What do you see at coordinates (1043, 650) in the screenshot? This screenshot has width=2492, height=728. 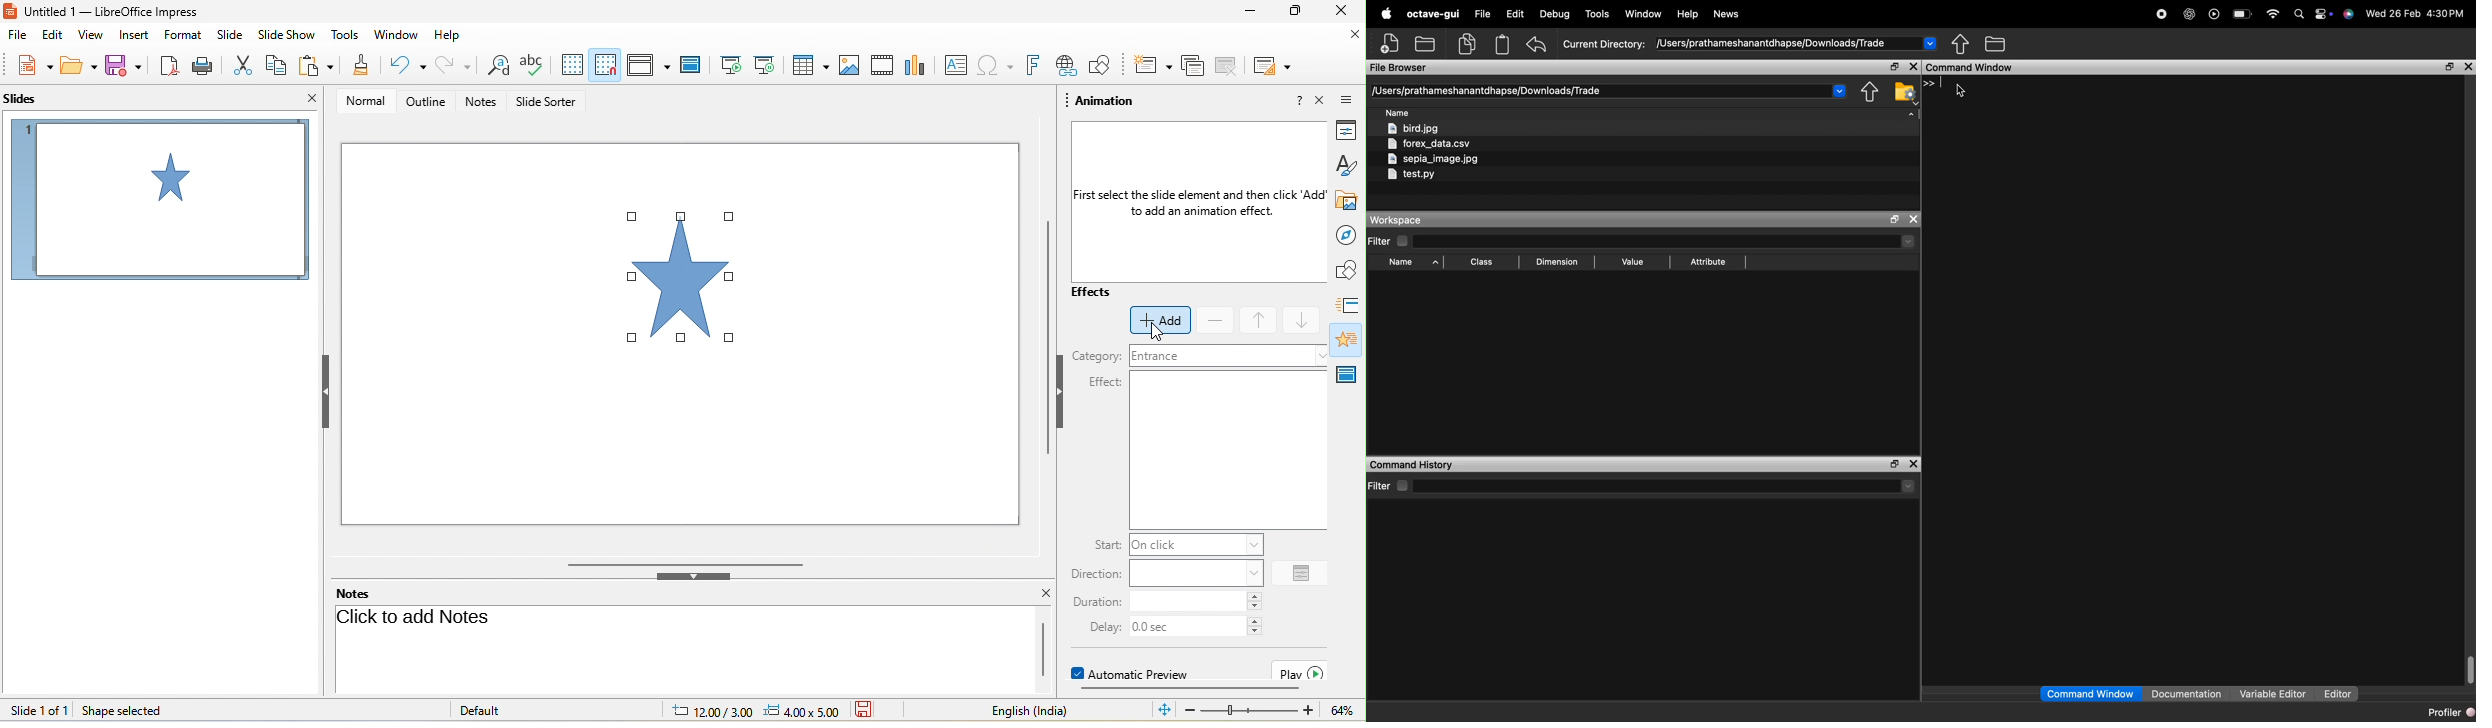 I see `scrollbar` at bounding box center [1043, 650].